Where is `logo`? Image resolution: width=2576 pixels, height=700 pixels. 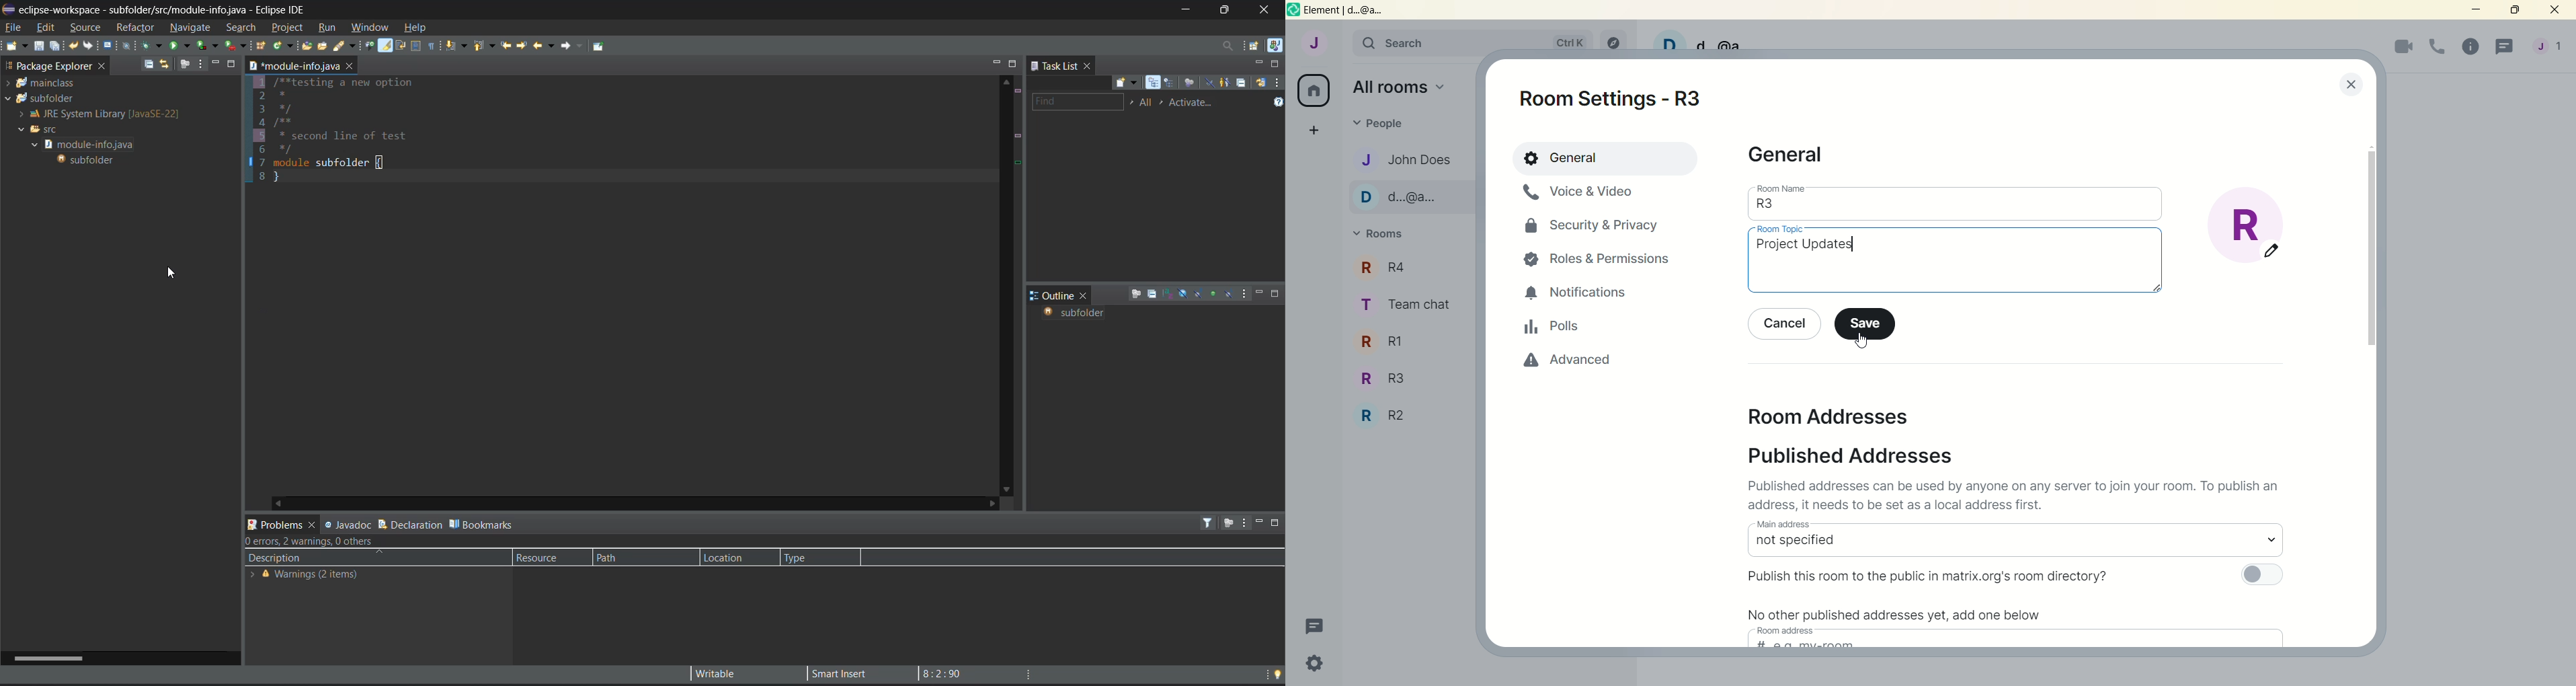 logo is located at coordinates (1294, 10).